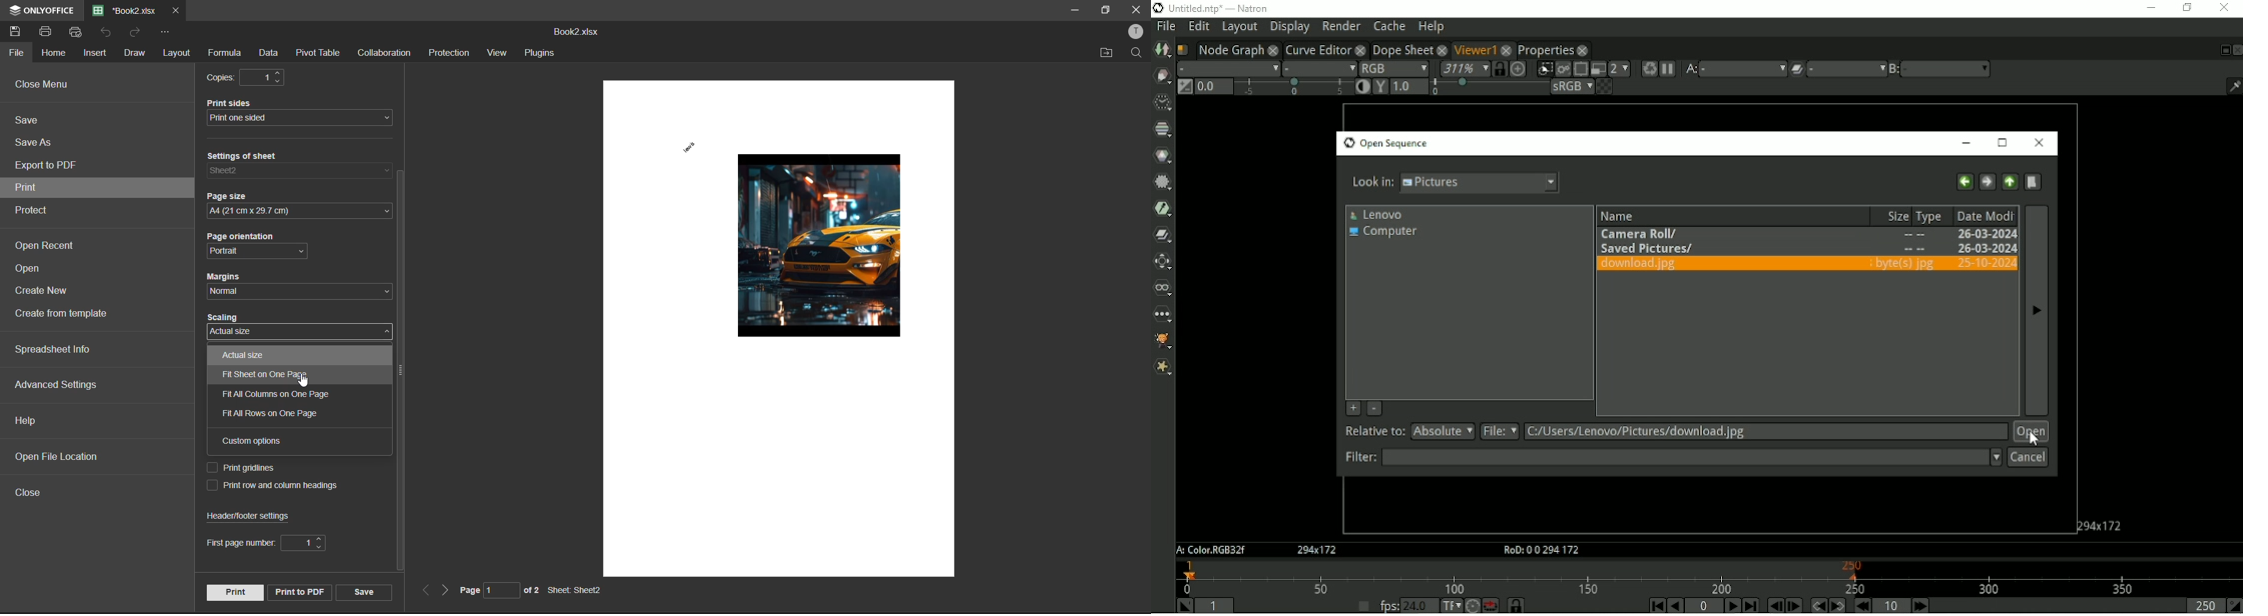  What do you see at coordinates (65, 350) in the screenshot?
I see `spreadsheet info` at bounding box center [65, 350].